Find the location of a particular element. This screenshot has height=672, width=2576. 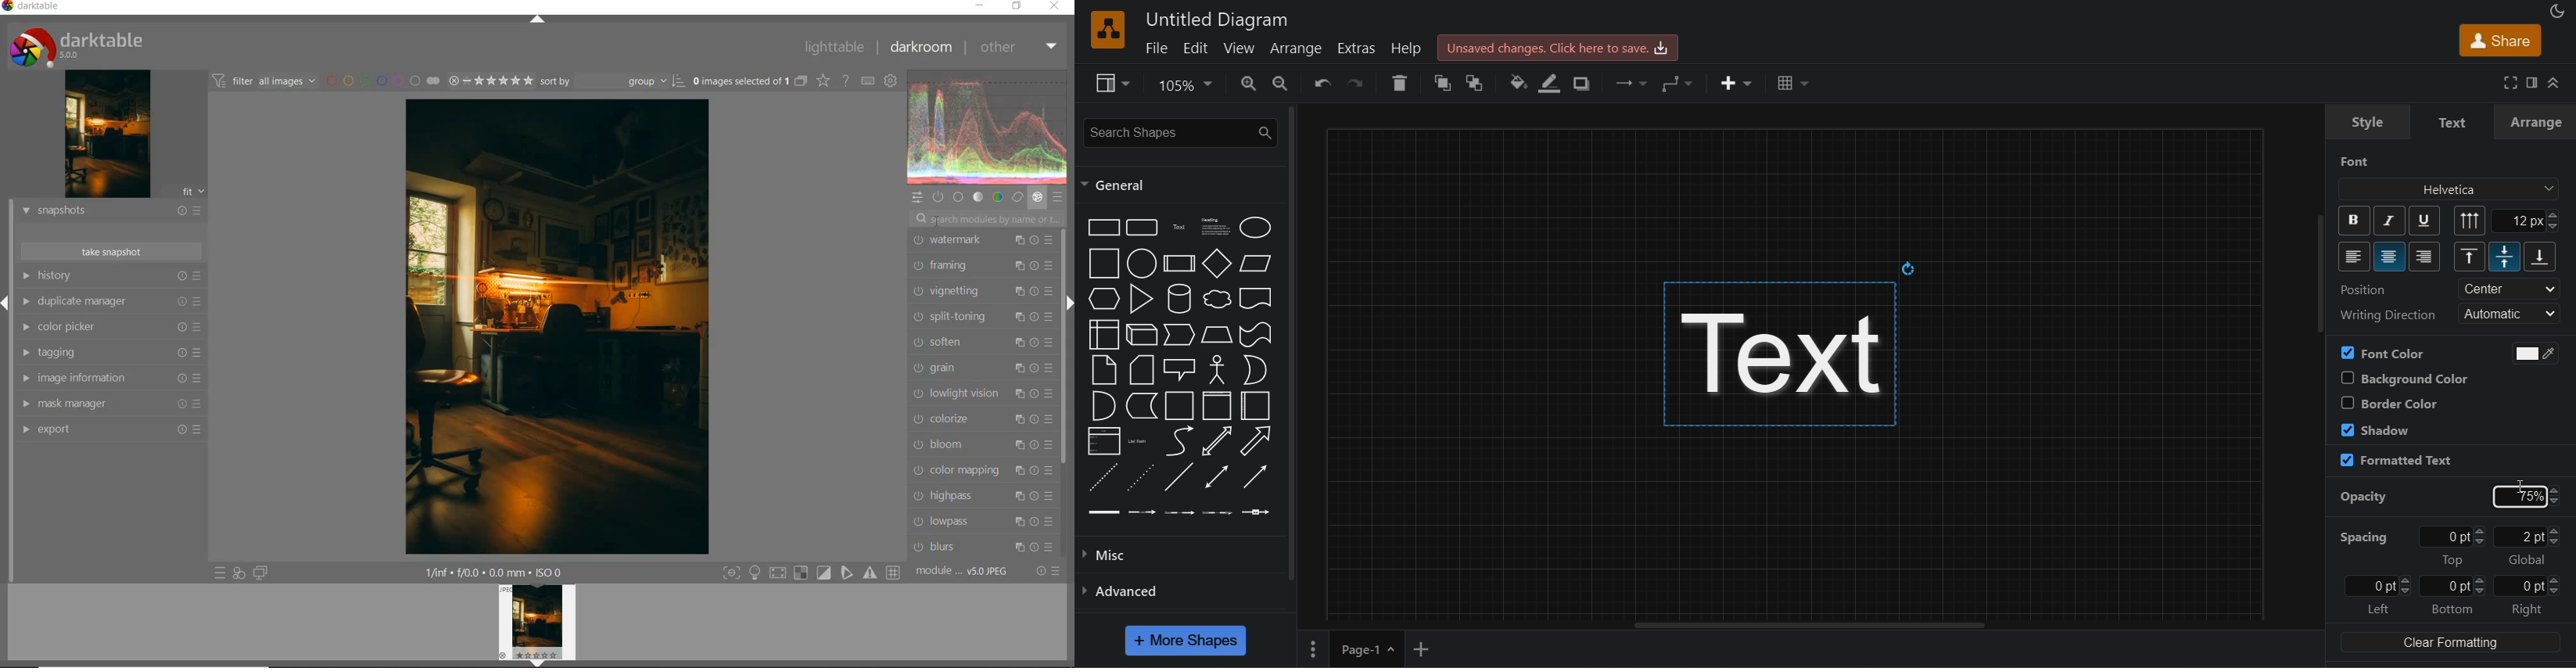

filter by image color is located at coordinates (383, 81).